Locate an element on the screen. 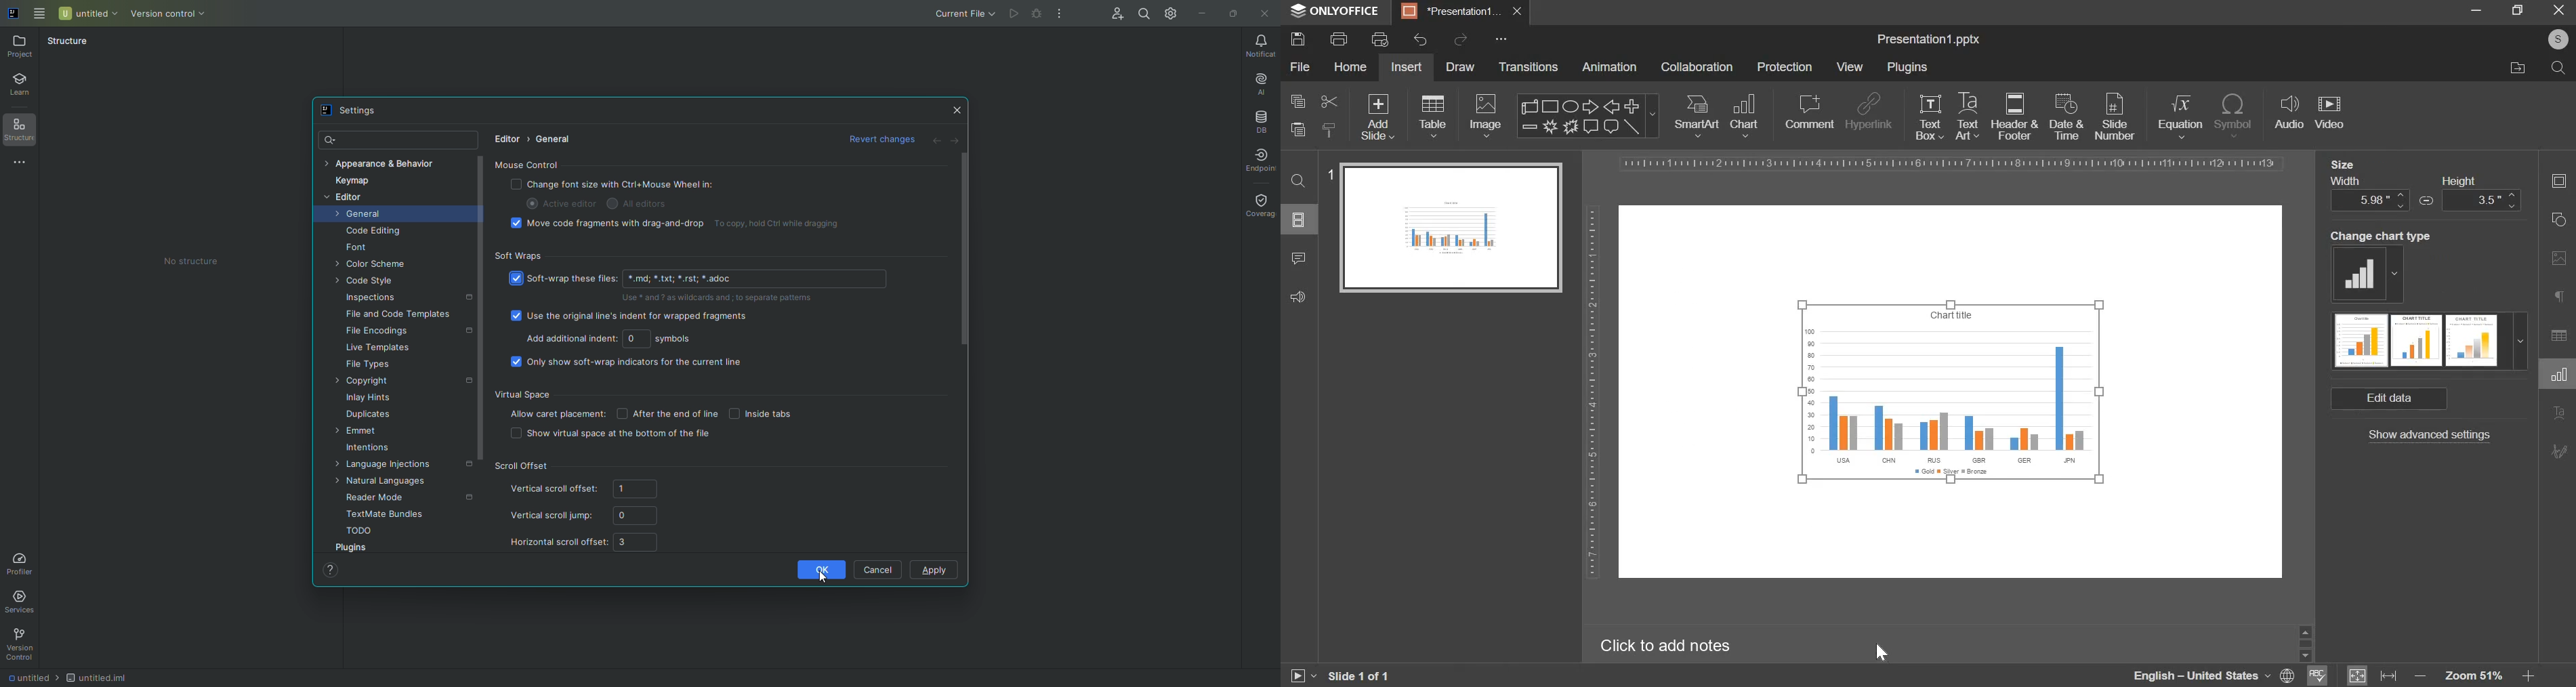 The image size is (2576, 700). chart is located at coordinates (1746, 116).